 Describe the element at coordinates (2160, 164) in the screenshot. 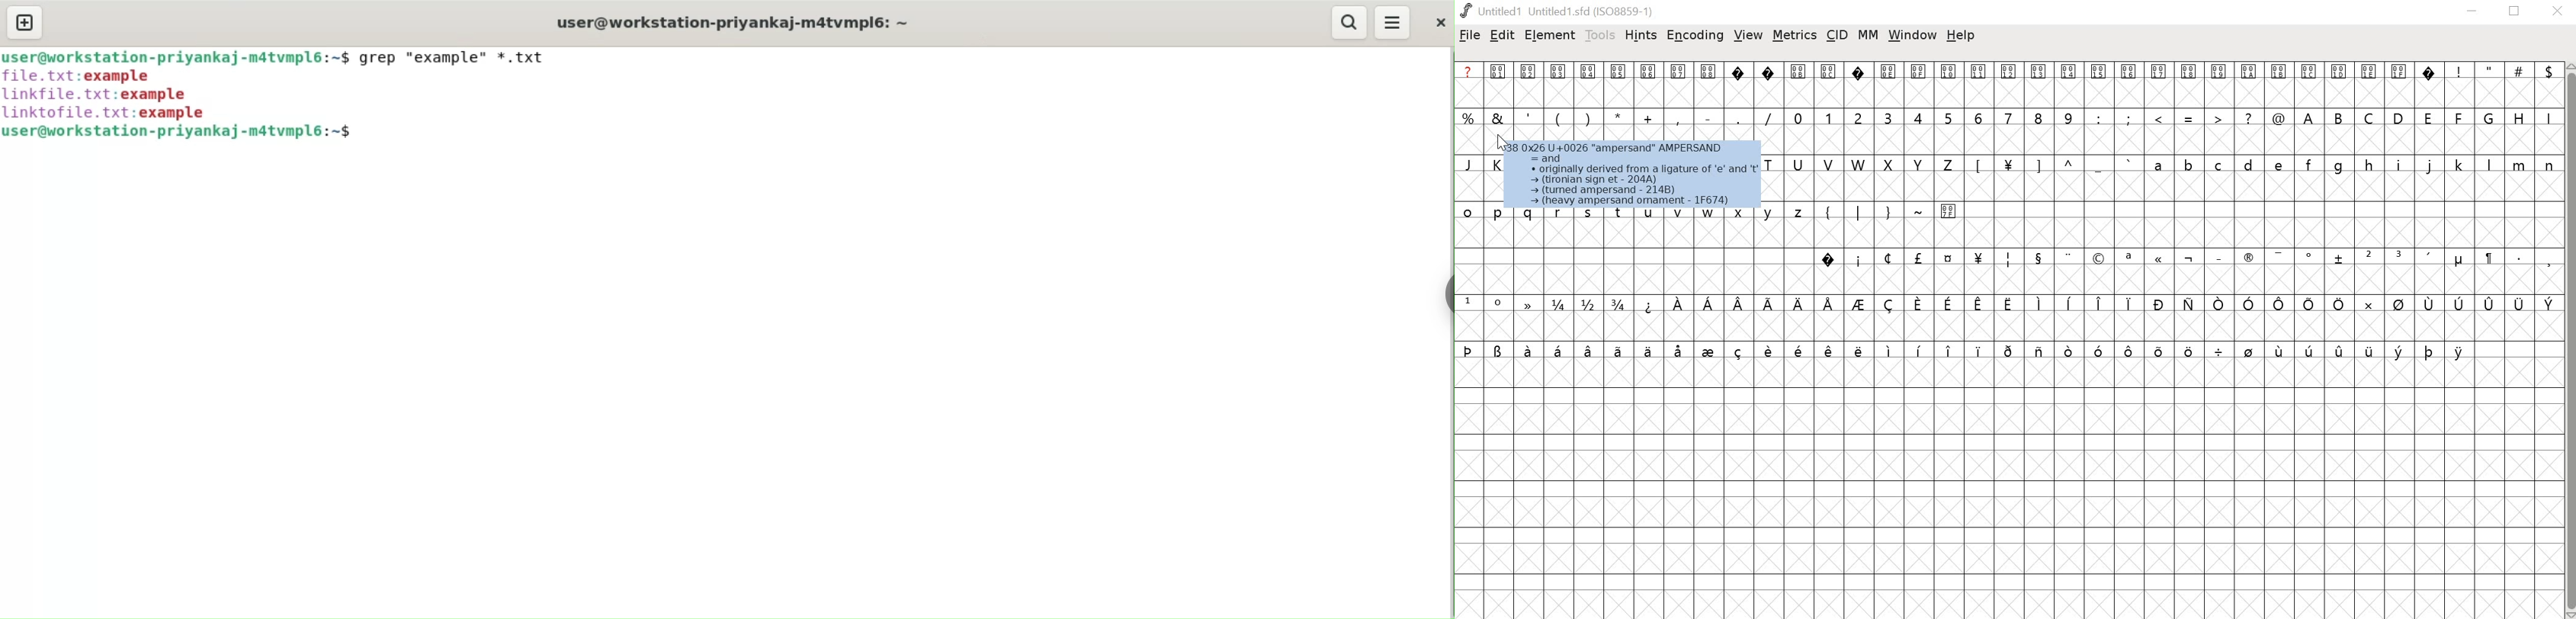

I see `a` at that location.